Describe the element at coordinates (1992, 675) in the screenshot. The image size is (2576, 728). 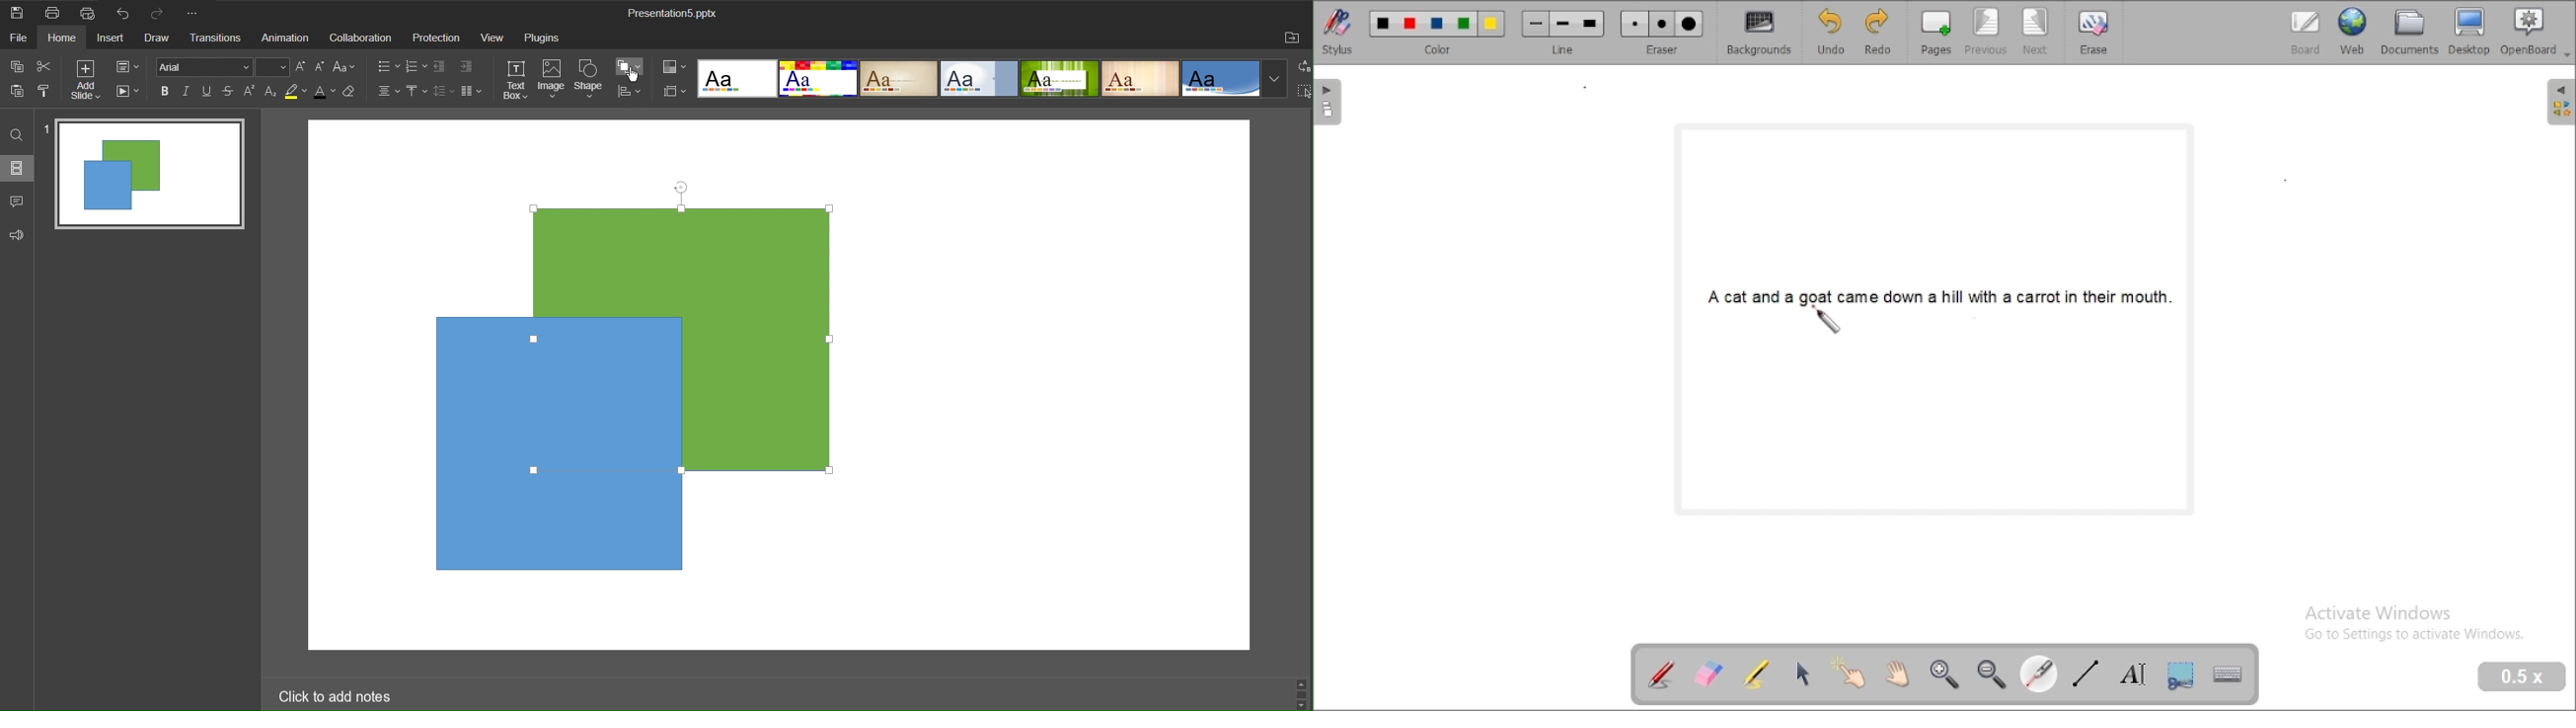
I see `zoom out` at that location.